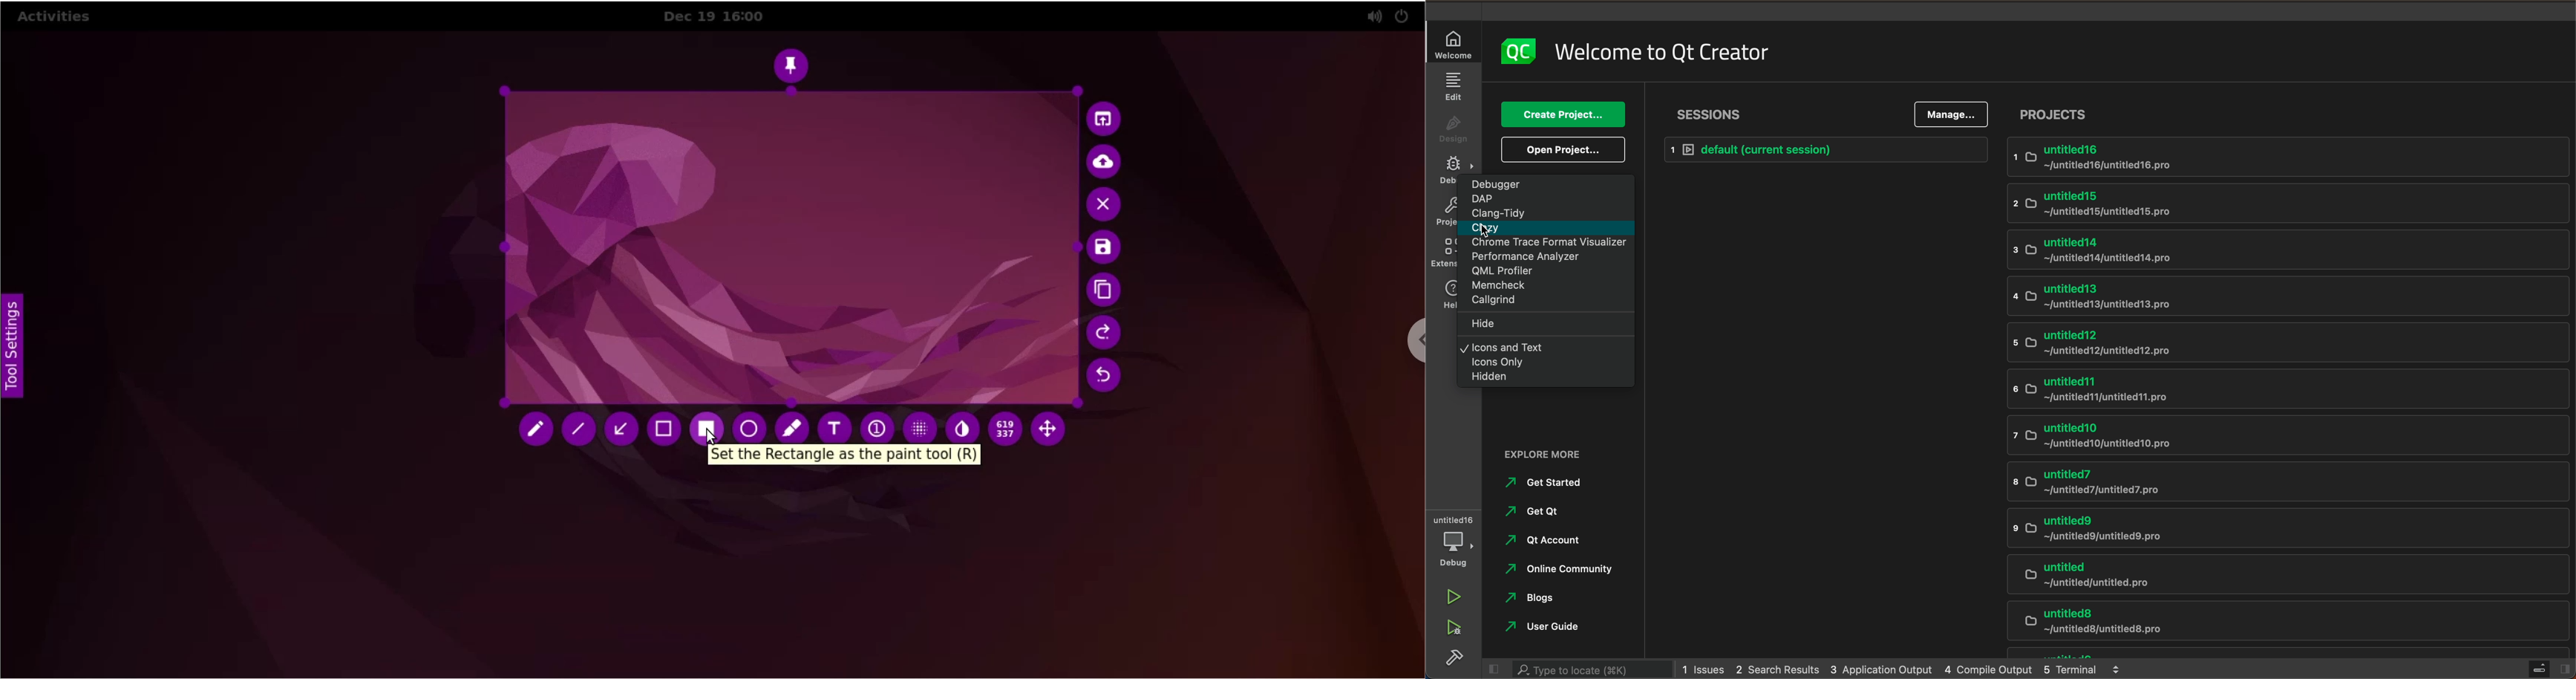 The width and height of the screenshot is (2576, 700). I want to click on rectangle tool, so click(707, 424).